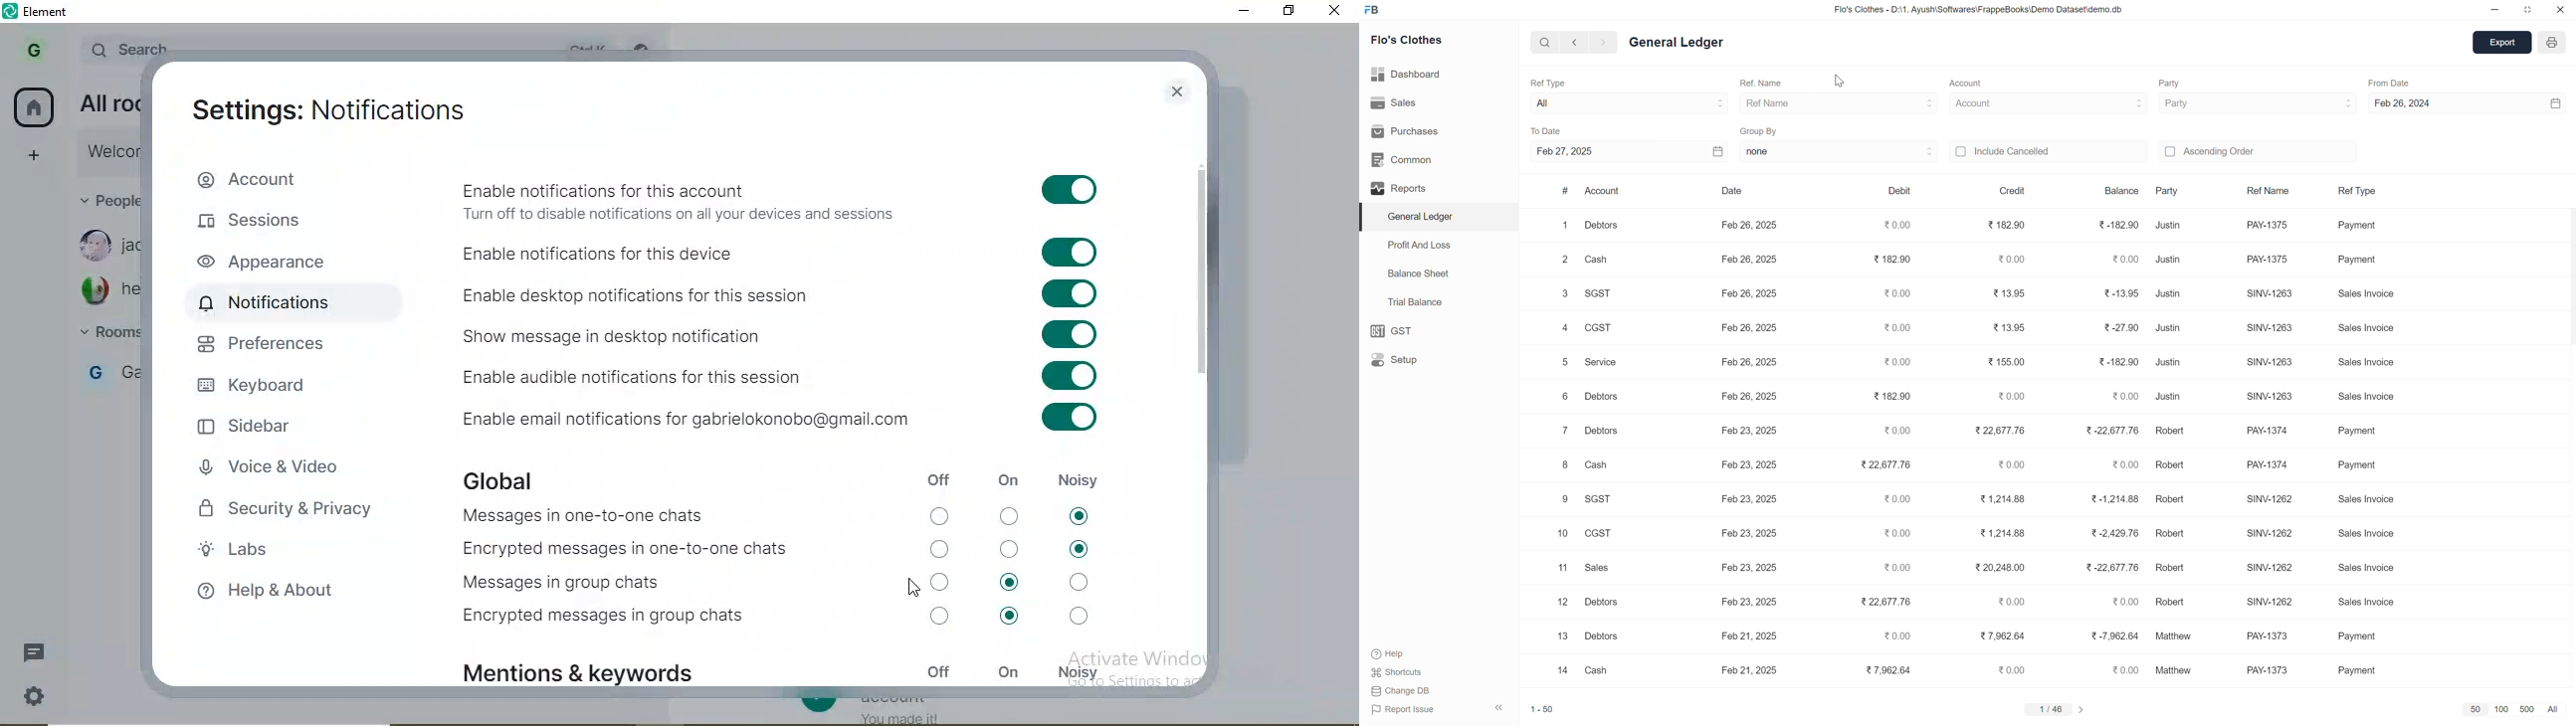 This screenshot has height=728, width=2576. I want to click on switch on, so click(1009, 622).